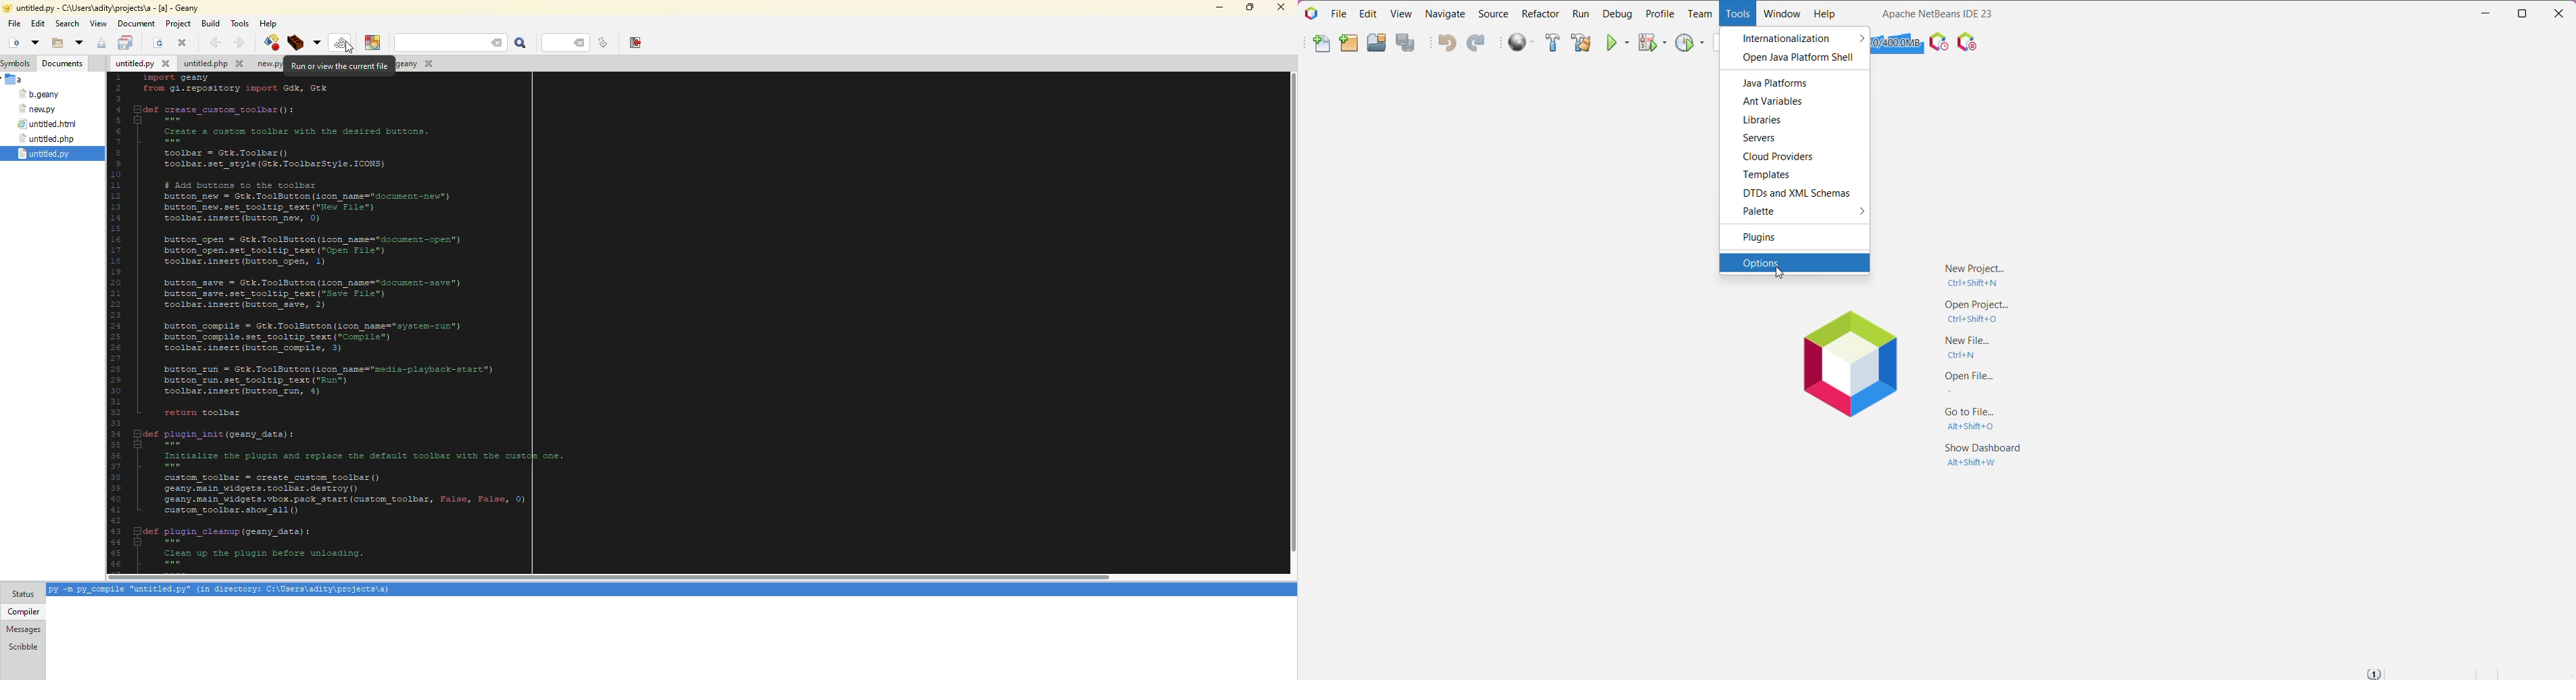 This screenshot has width=2576, height=700. I want to click on Run, so click(1580, 15).